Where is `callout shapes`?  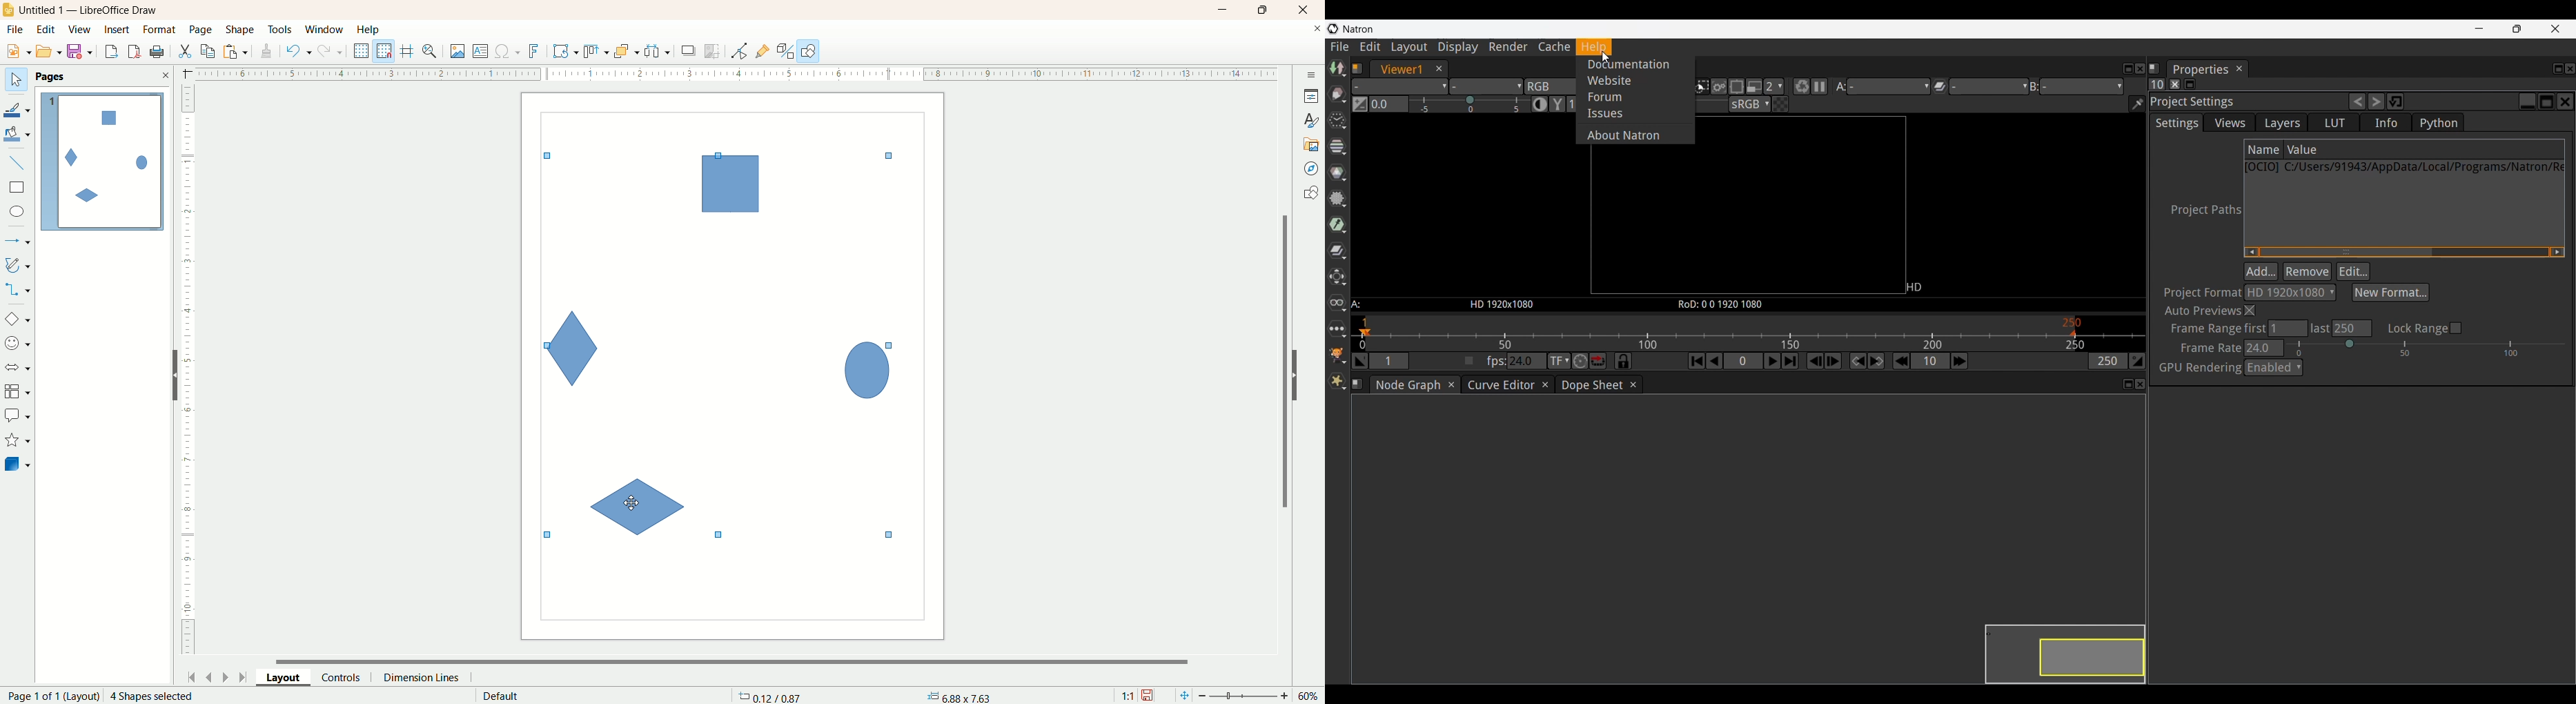 callout shapes is located at coordinates (17, 416).